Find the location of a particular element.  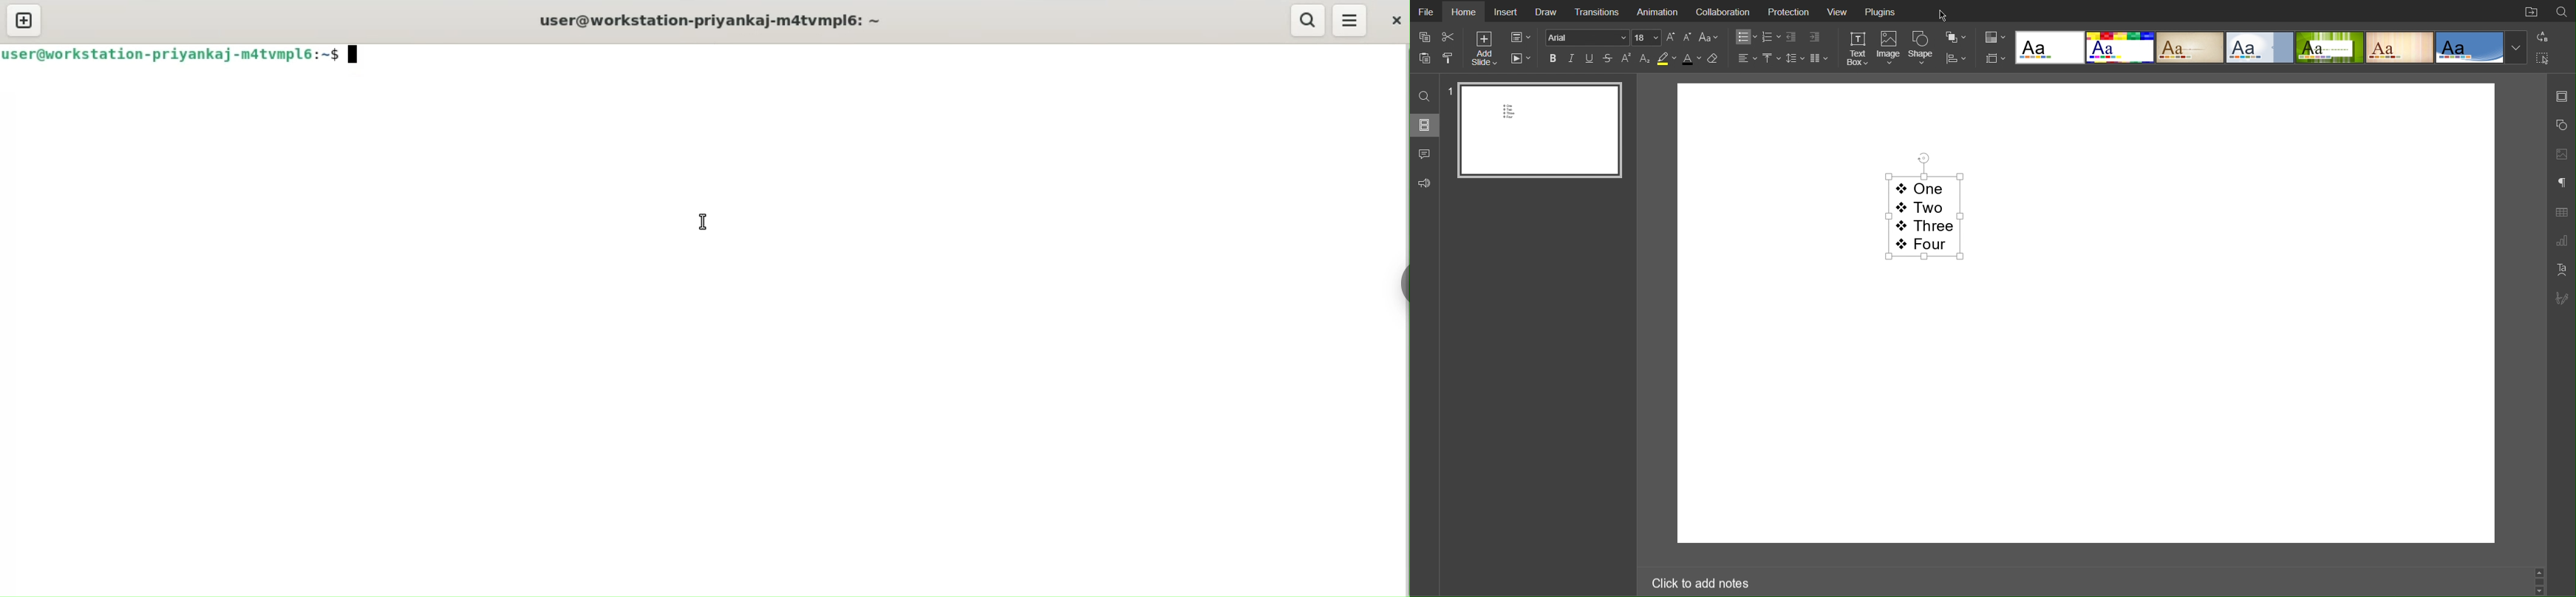

Feedback and Support is located at coordinates (1425, 182).